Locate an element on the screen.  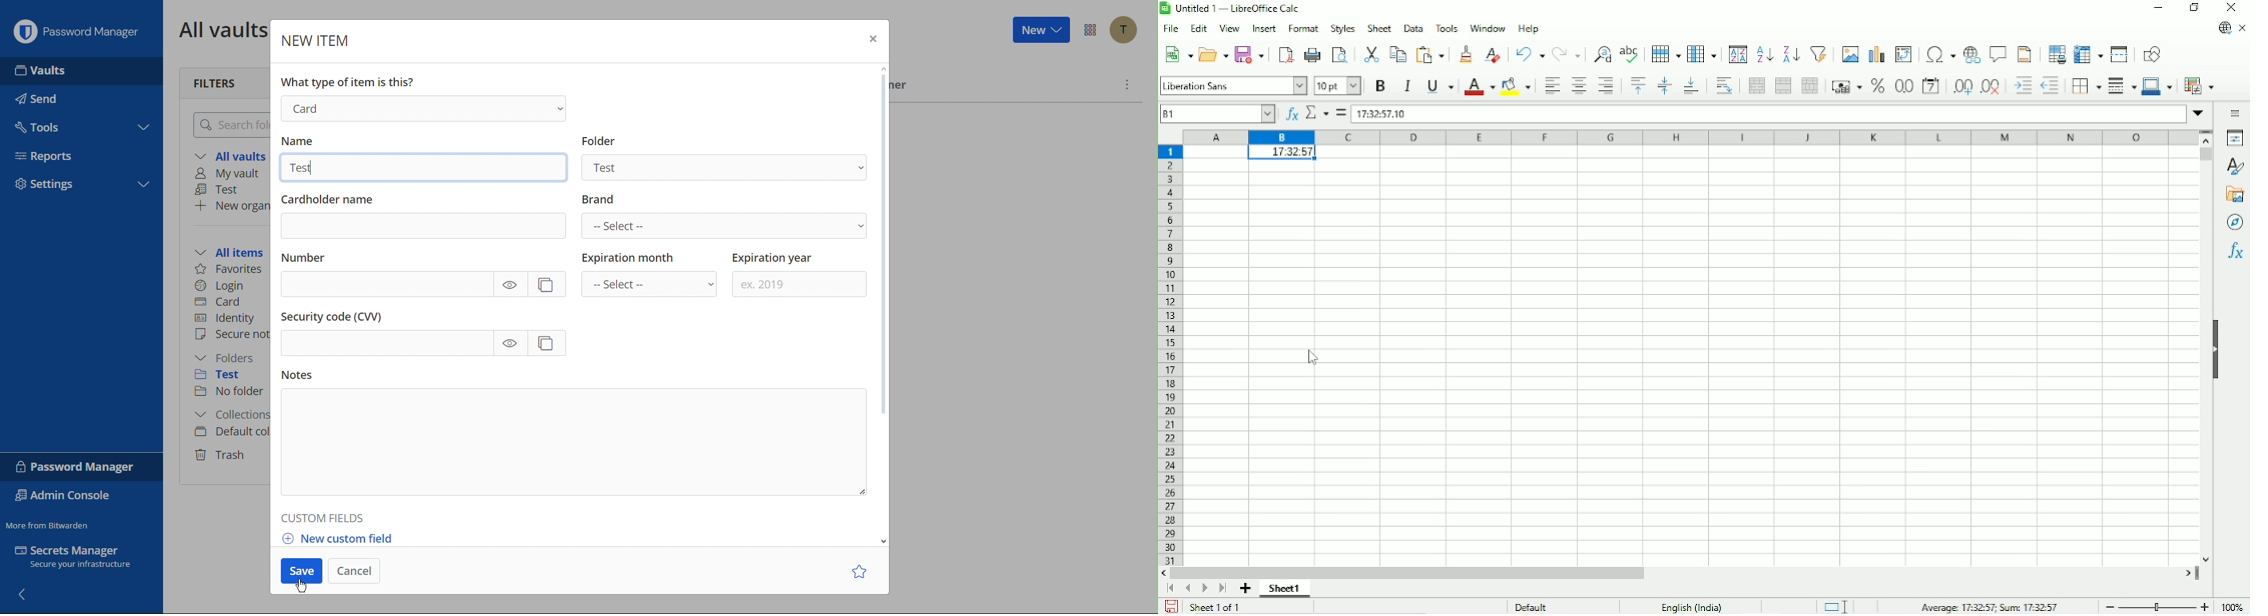
Horizontal scrollbar is located at coordinates (1410, 574).